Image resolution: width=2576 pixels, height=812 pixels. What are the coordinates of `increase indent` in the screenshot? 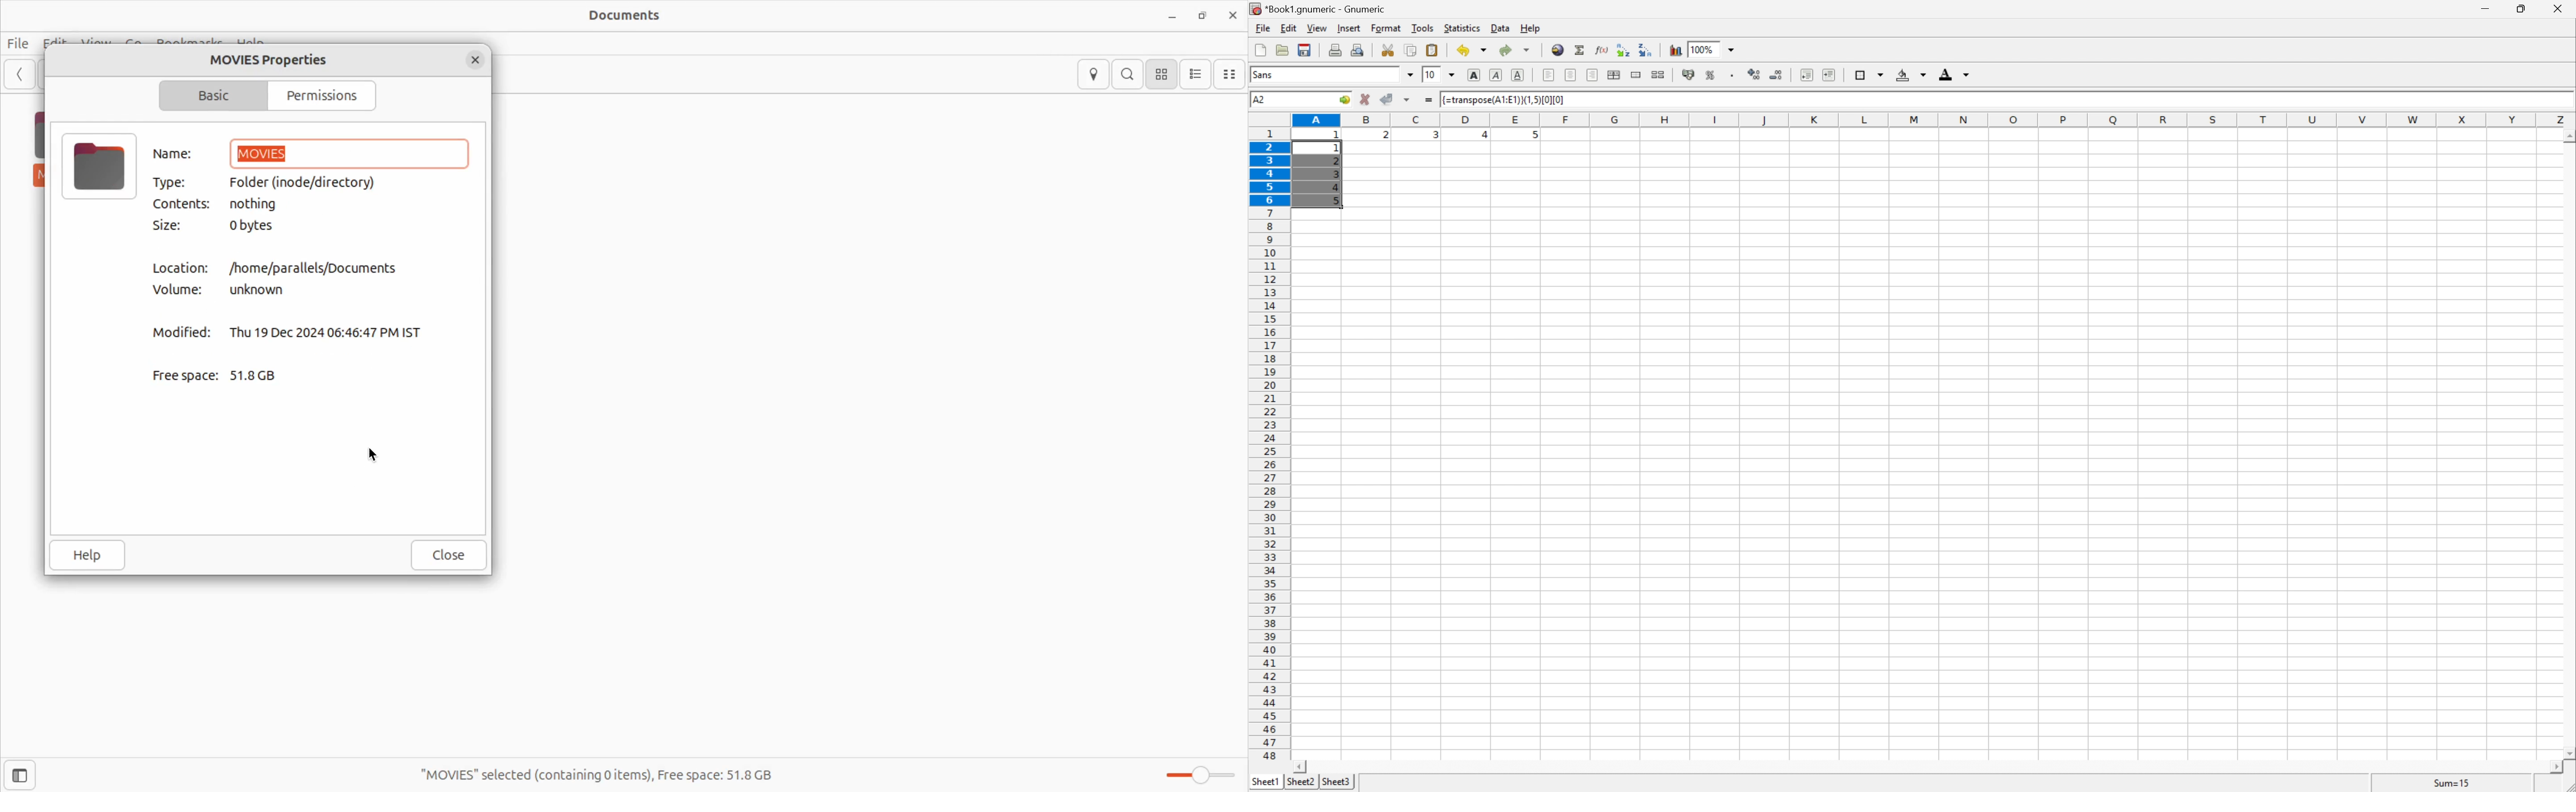 It's located at (1827, 75).